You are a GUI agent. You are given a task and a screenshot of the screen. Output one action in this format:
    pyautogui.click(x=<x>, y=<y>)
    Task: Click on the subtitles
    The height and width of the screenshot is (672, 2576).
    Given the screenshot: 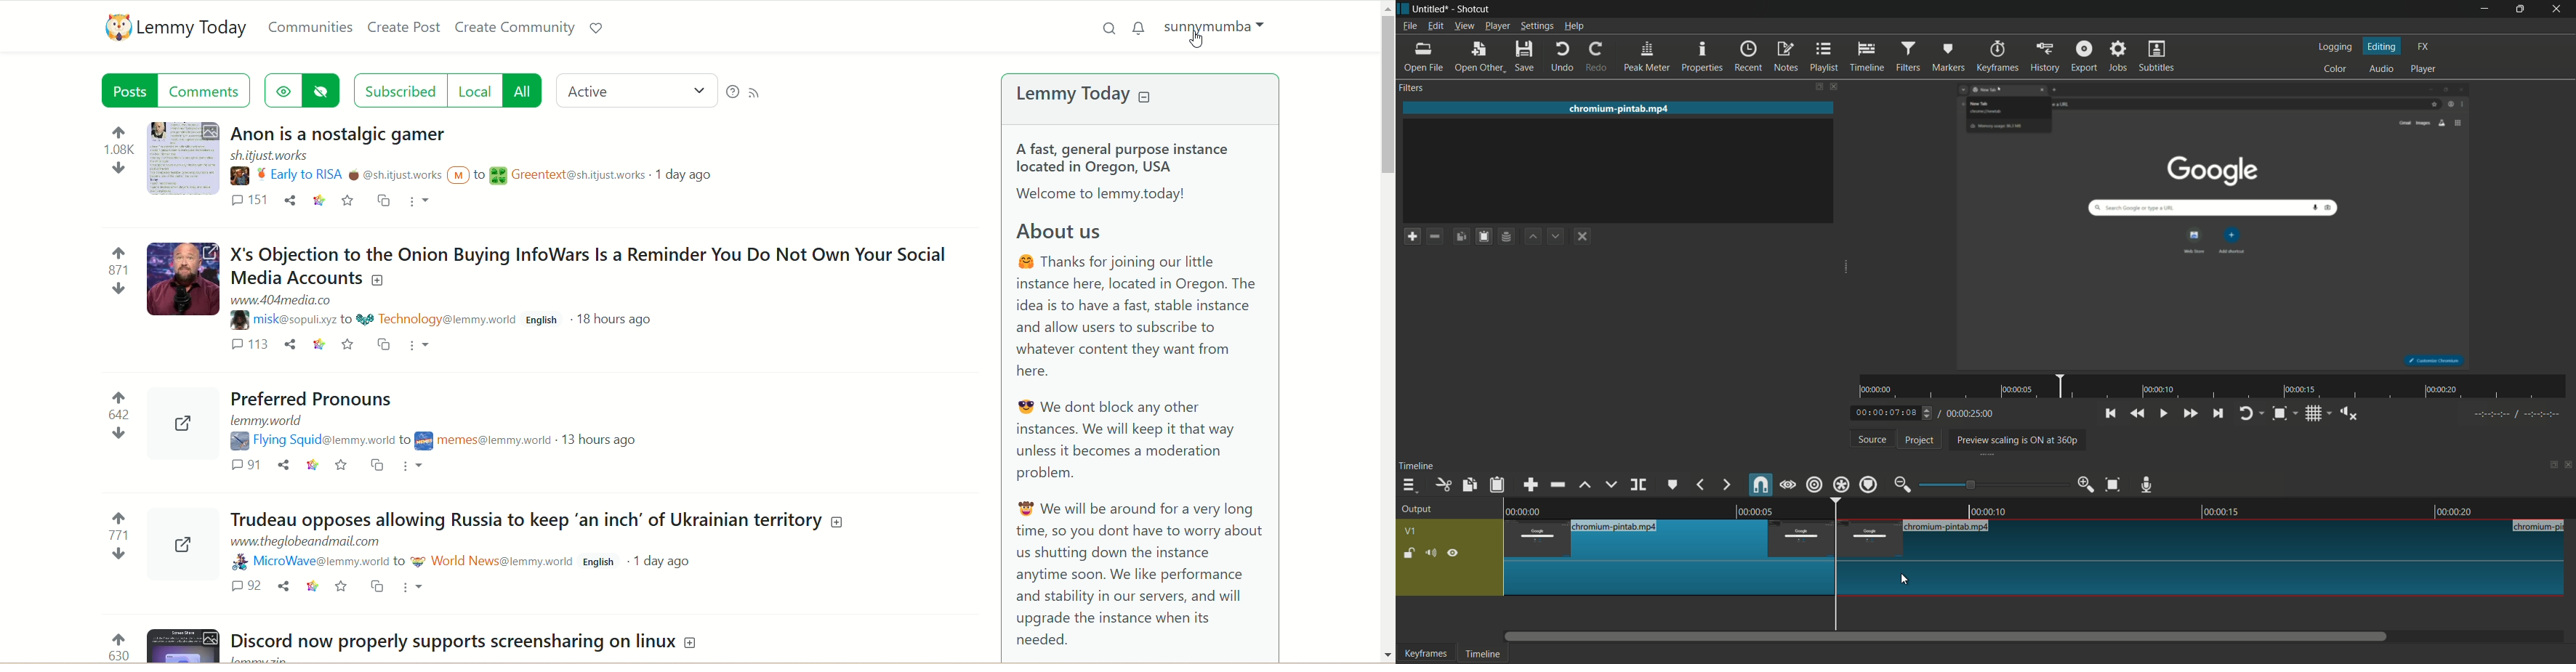 What is the action you would take?
    pyautogui.click(x=2158, y=55)
    